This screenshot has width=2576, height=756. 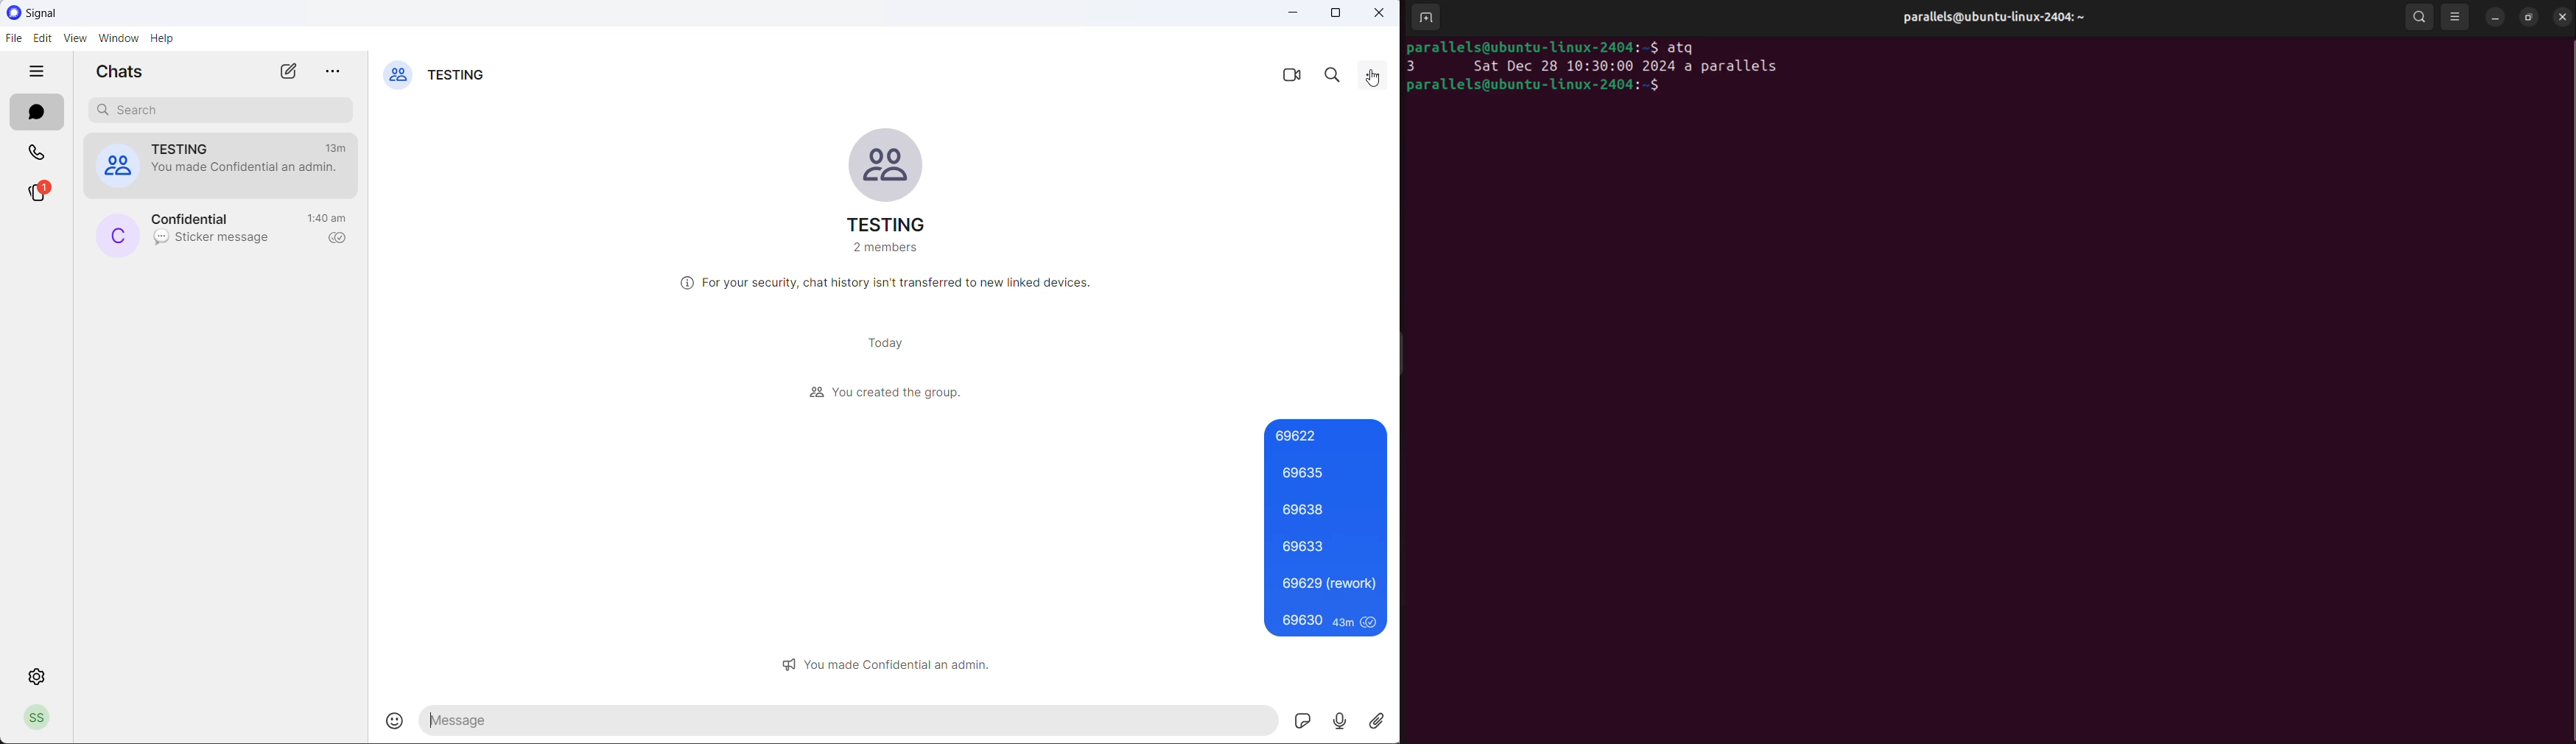 What do you see at coordinates (165, 39) in the screenshot?
I see `help` at bounding box center [165, 39].